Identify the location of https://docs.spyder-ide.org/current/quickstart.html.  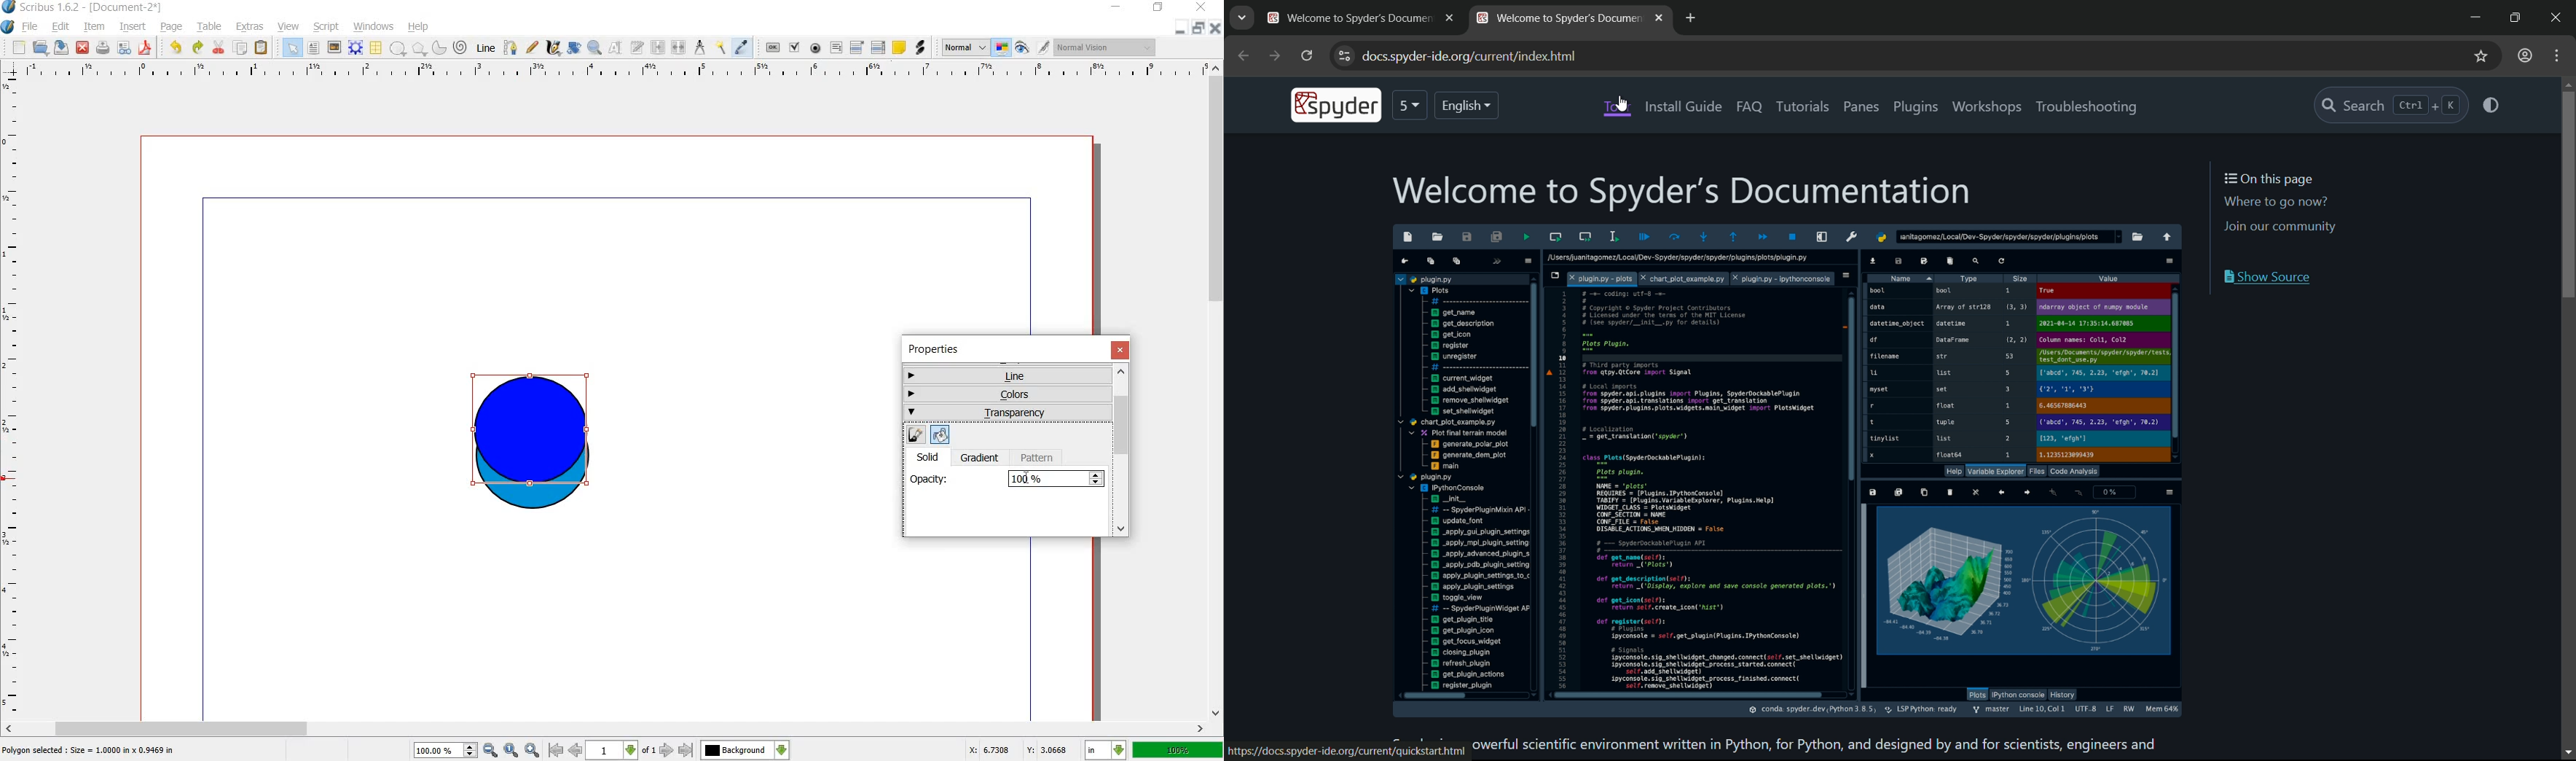
(1344, 753).